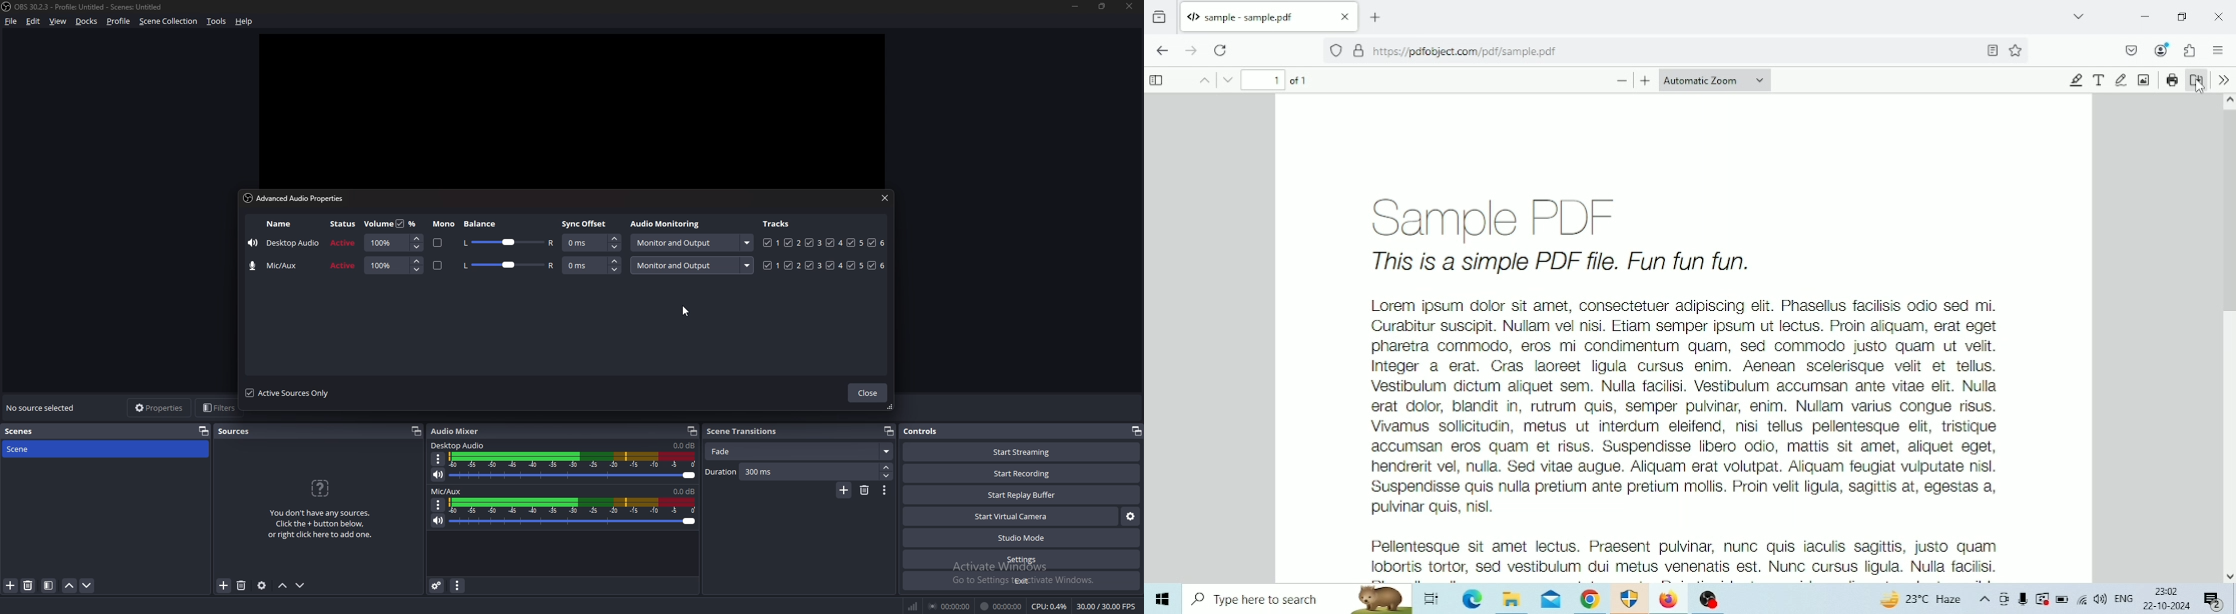  What do you see at coordinates (1021, 560) in the screenshot?
I see `settings` at bounding box center [1021, 560].